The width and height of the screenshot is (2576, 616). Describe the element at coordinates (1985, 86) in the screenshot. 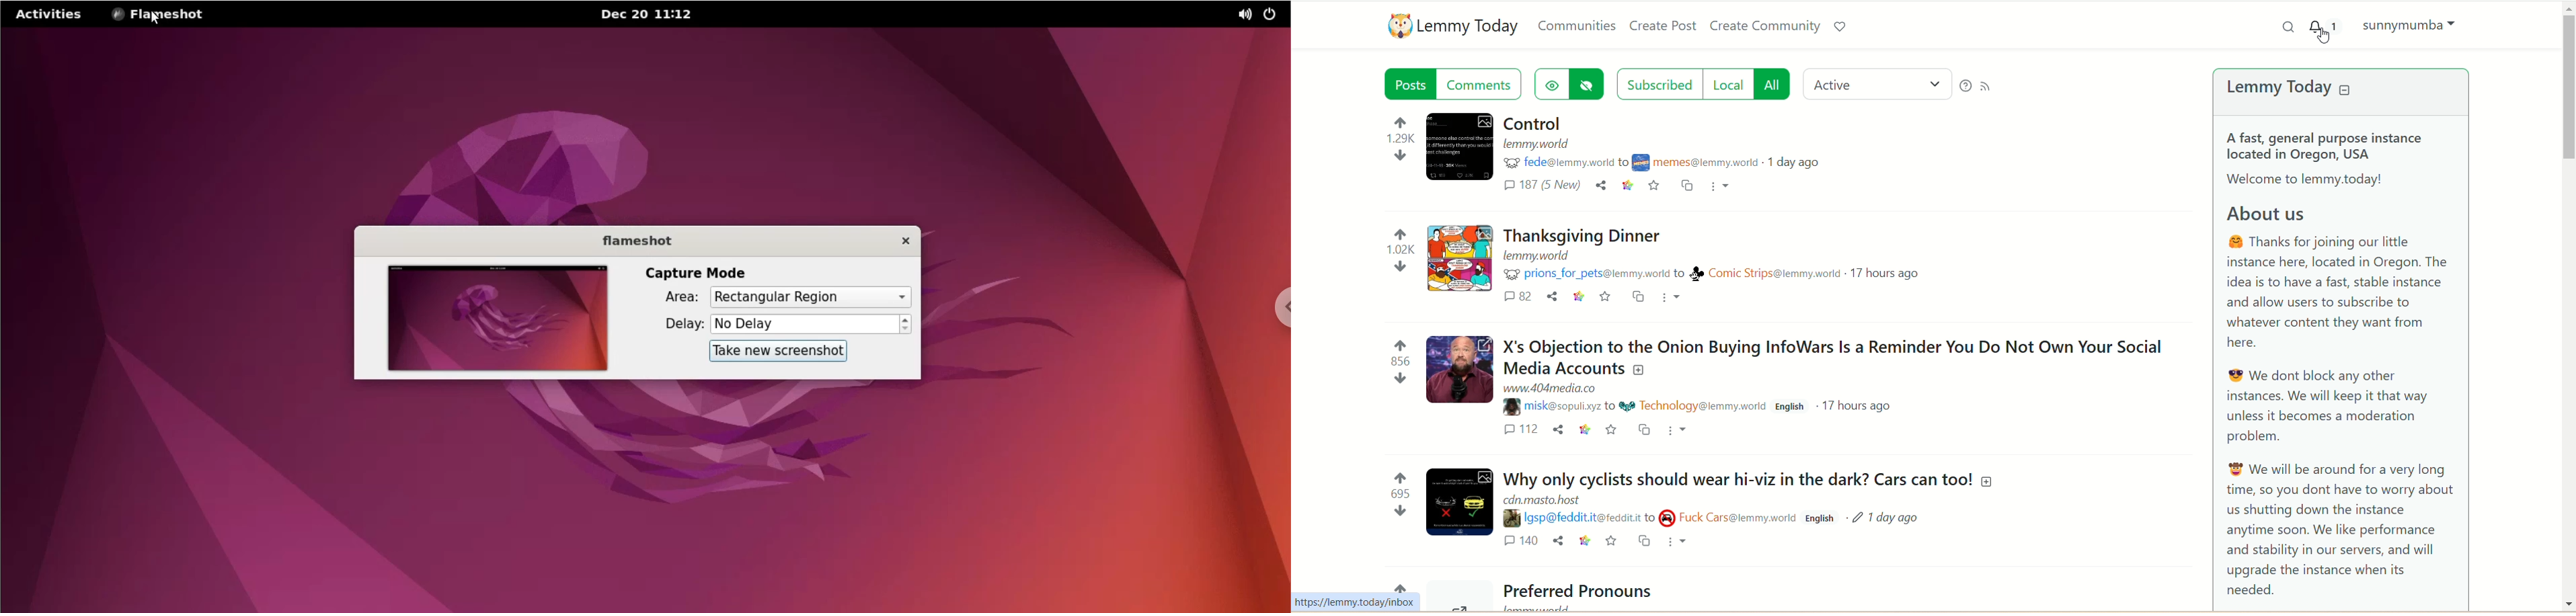

I see `RSS` at that location.